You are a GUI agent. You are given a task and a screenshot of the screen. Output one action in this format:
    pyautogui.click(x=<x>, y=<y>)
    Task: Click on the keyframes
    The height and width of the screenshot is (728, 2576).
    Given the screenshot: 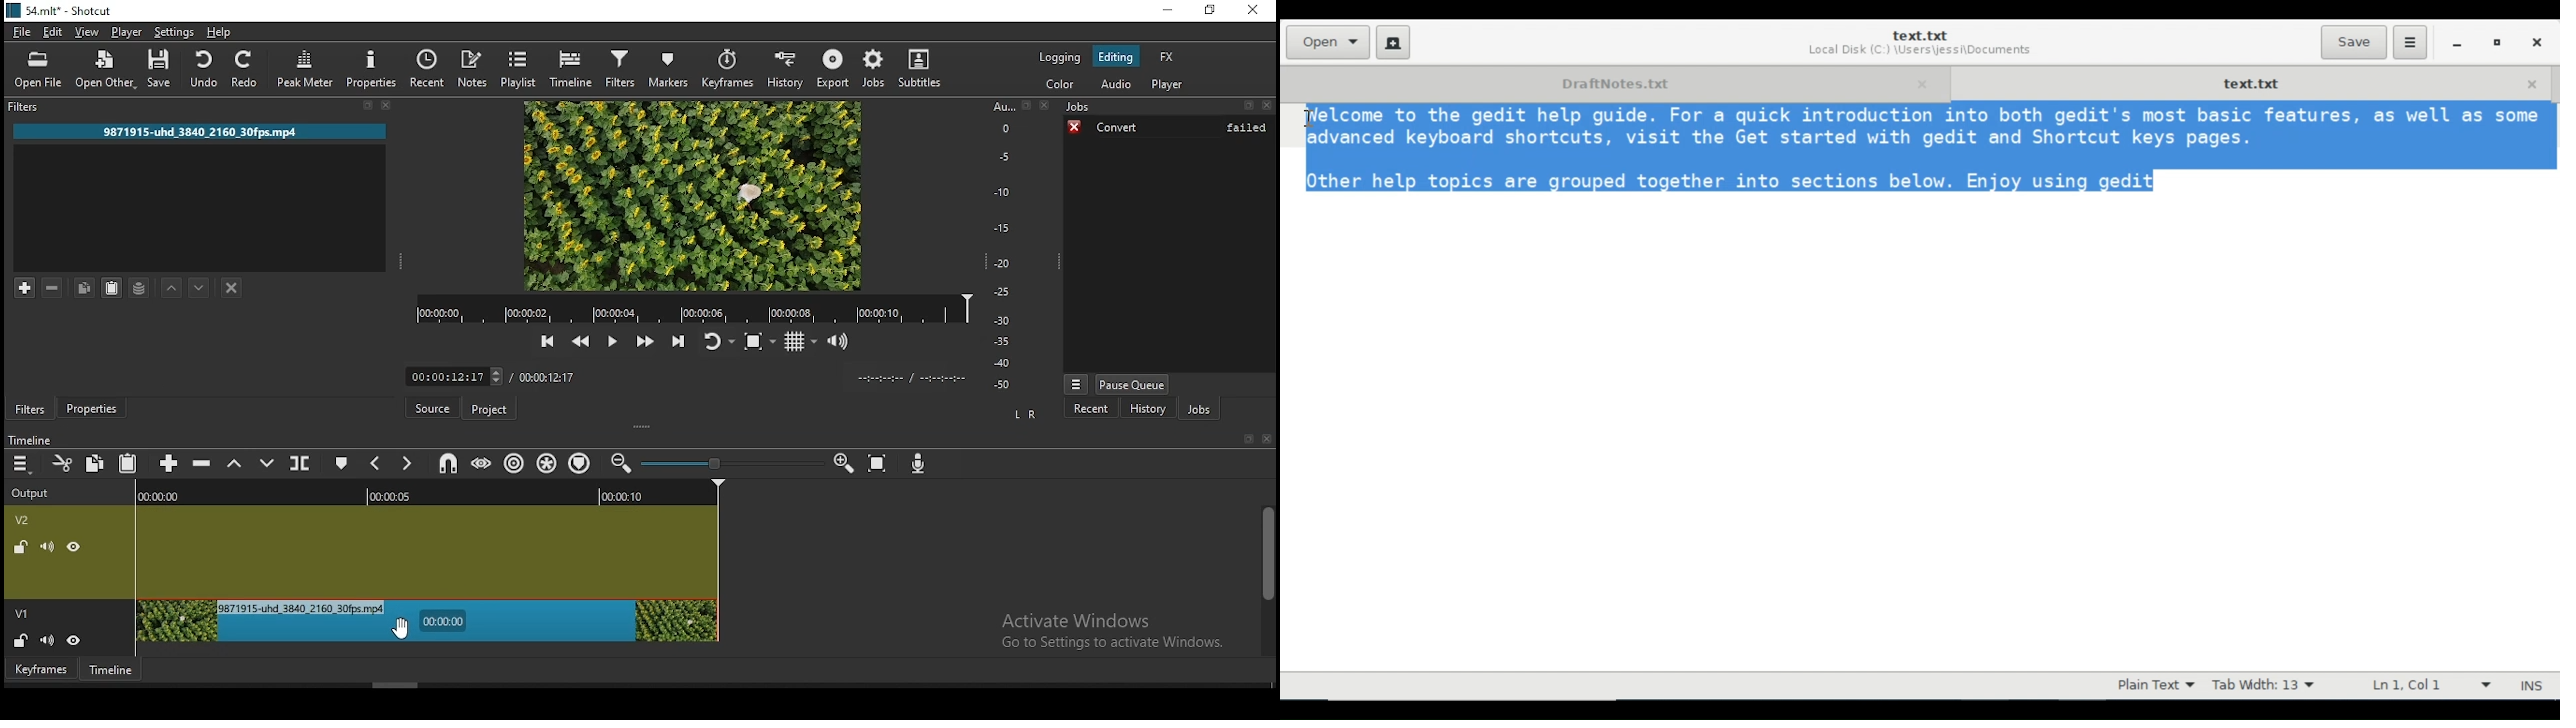 What is the action you would take?
    pyautogui.click(x=730, y=68)
    